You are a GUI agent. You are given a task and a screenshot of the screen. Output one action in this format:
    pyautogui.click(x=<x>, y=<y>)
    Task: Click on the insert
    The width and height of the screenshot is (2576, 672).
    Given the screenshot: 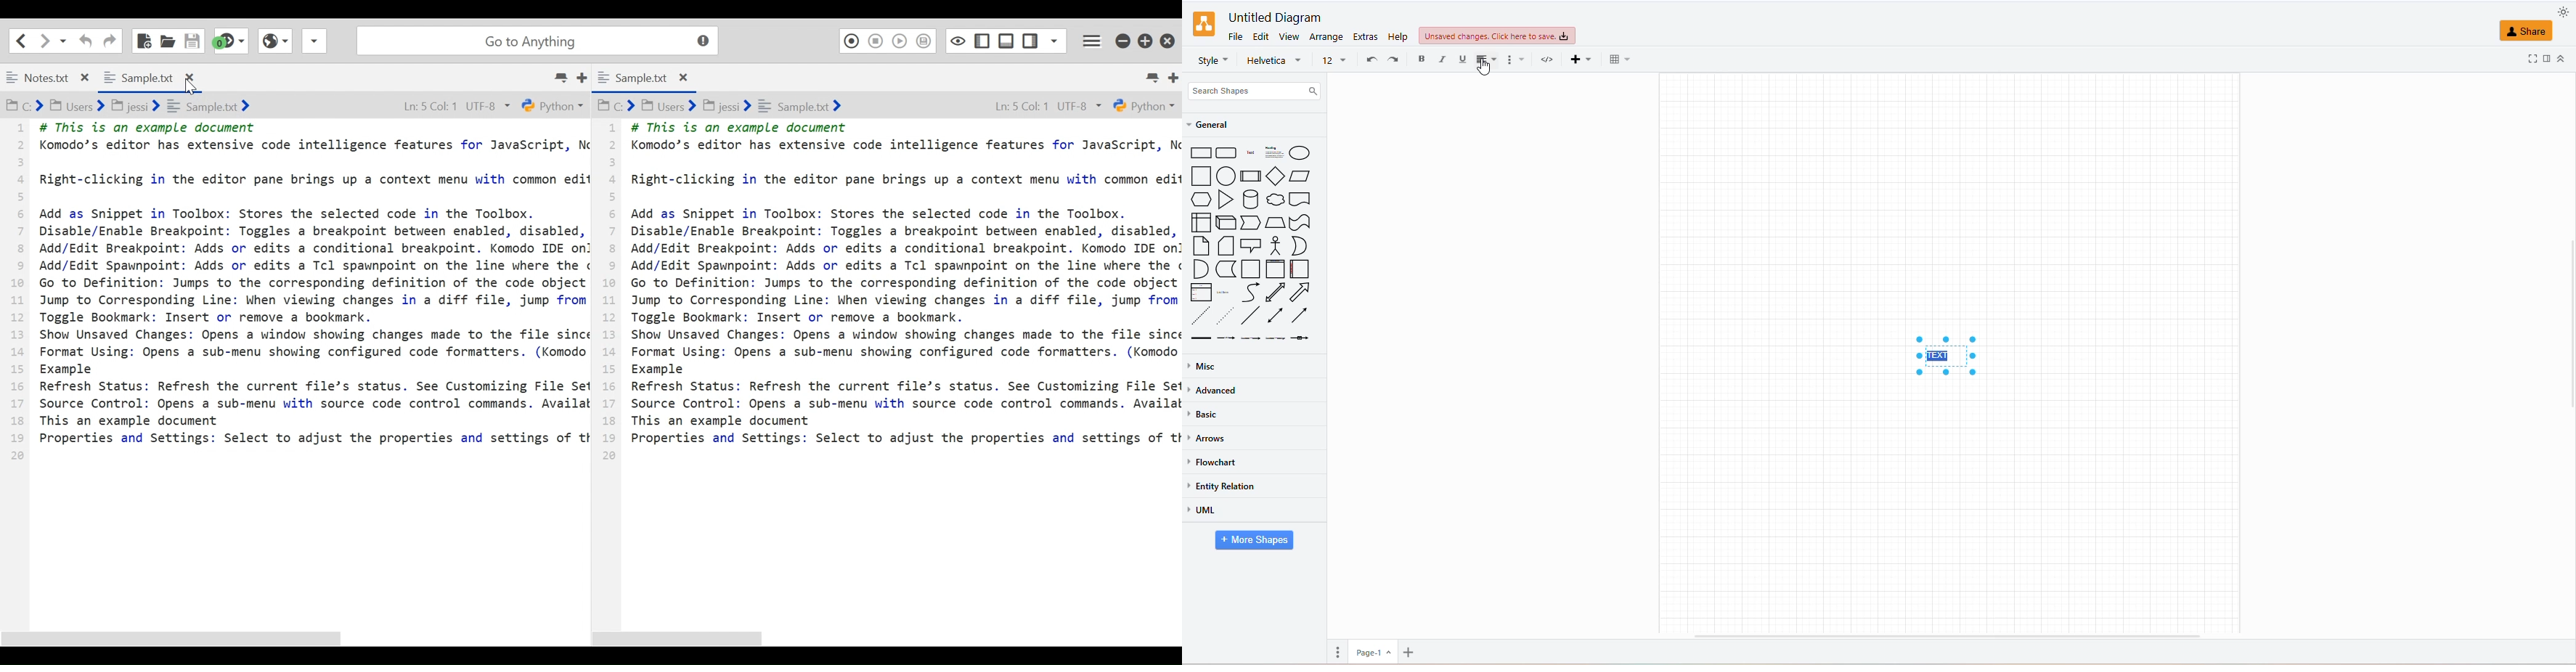 What is the action you would take?
    pyautogui.click(x=1577, y=58)
    